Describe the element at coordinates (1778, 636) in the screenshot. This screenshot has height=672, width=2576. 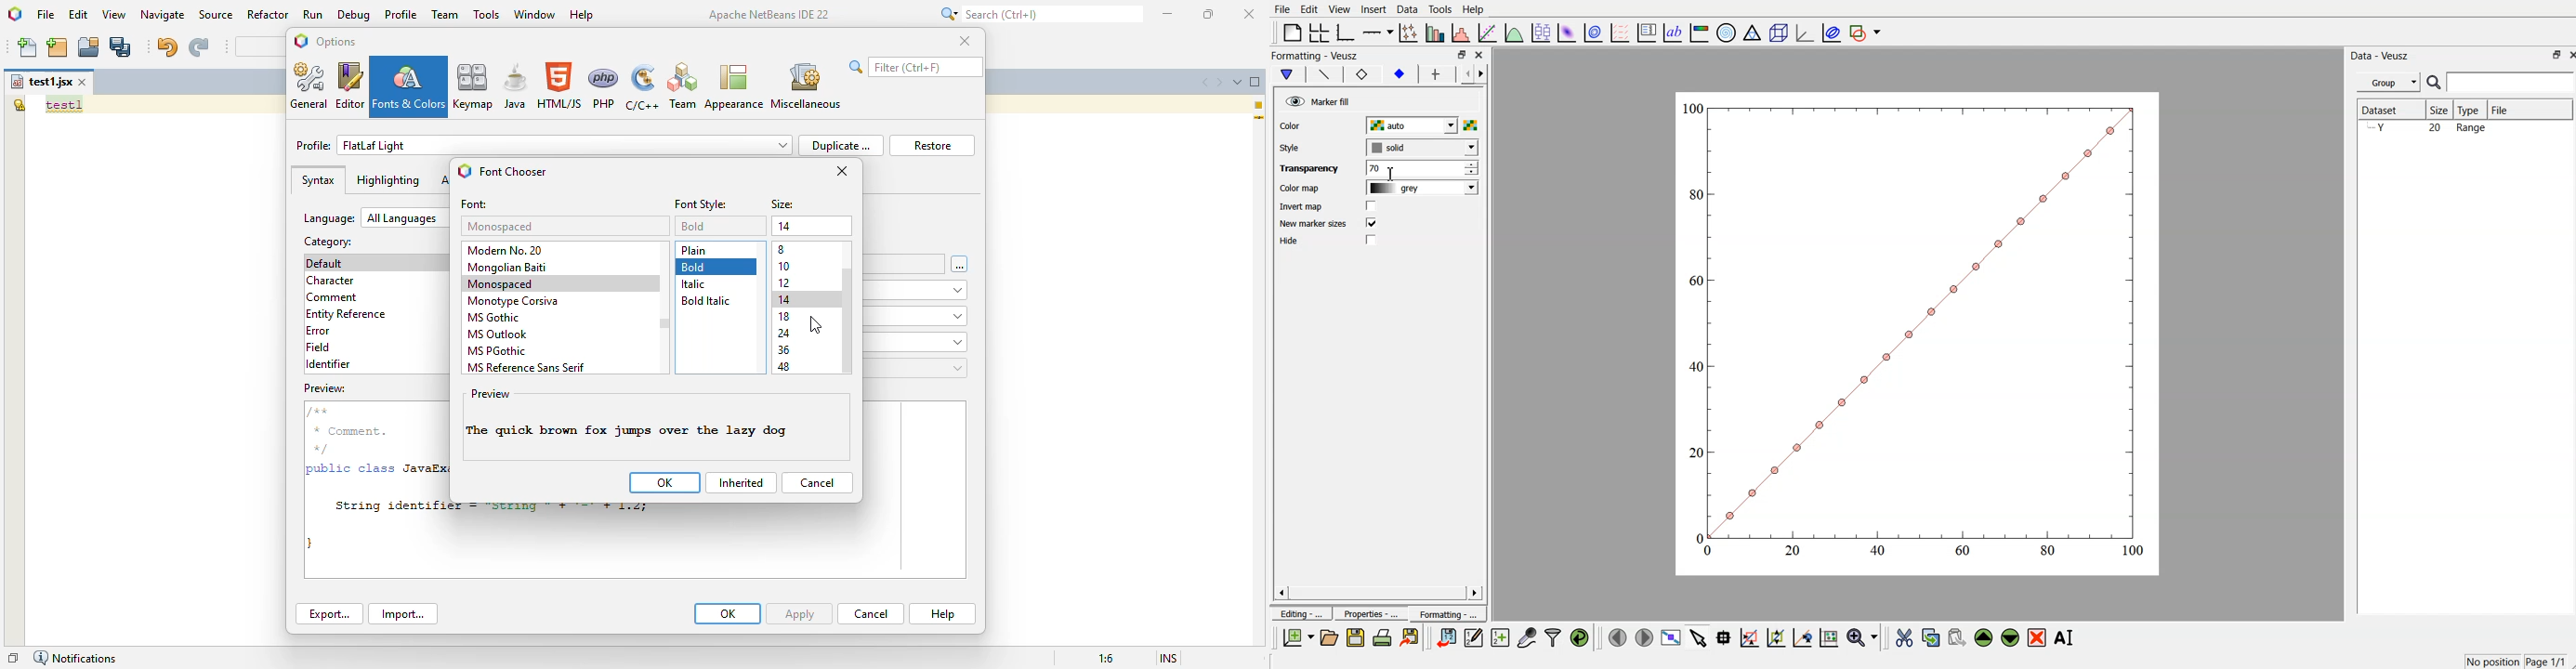
I see `click to zoom` at that location.